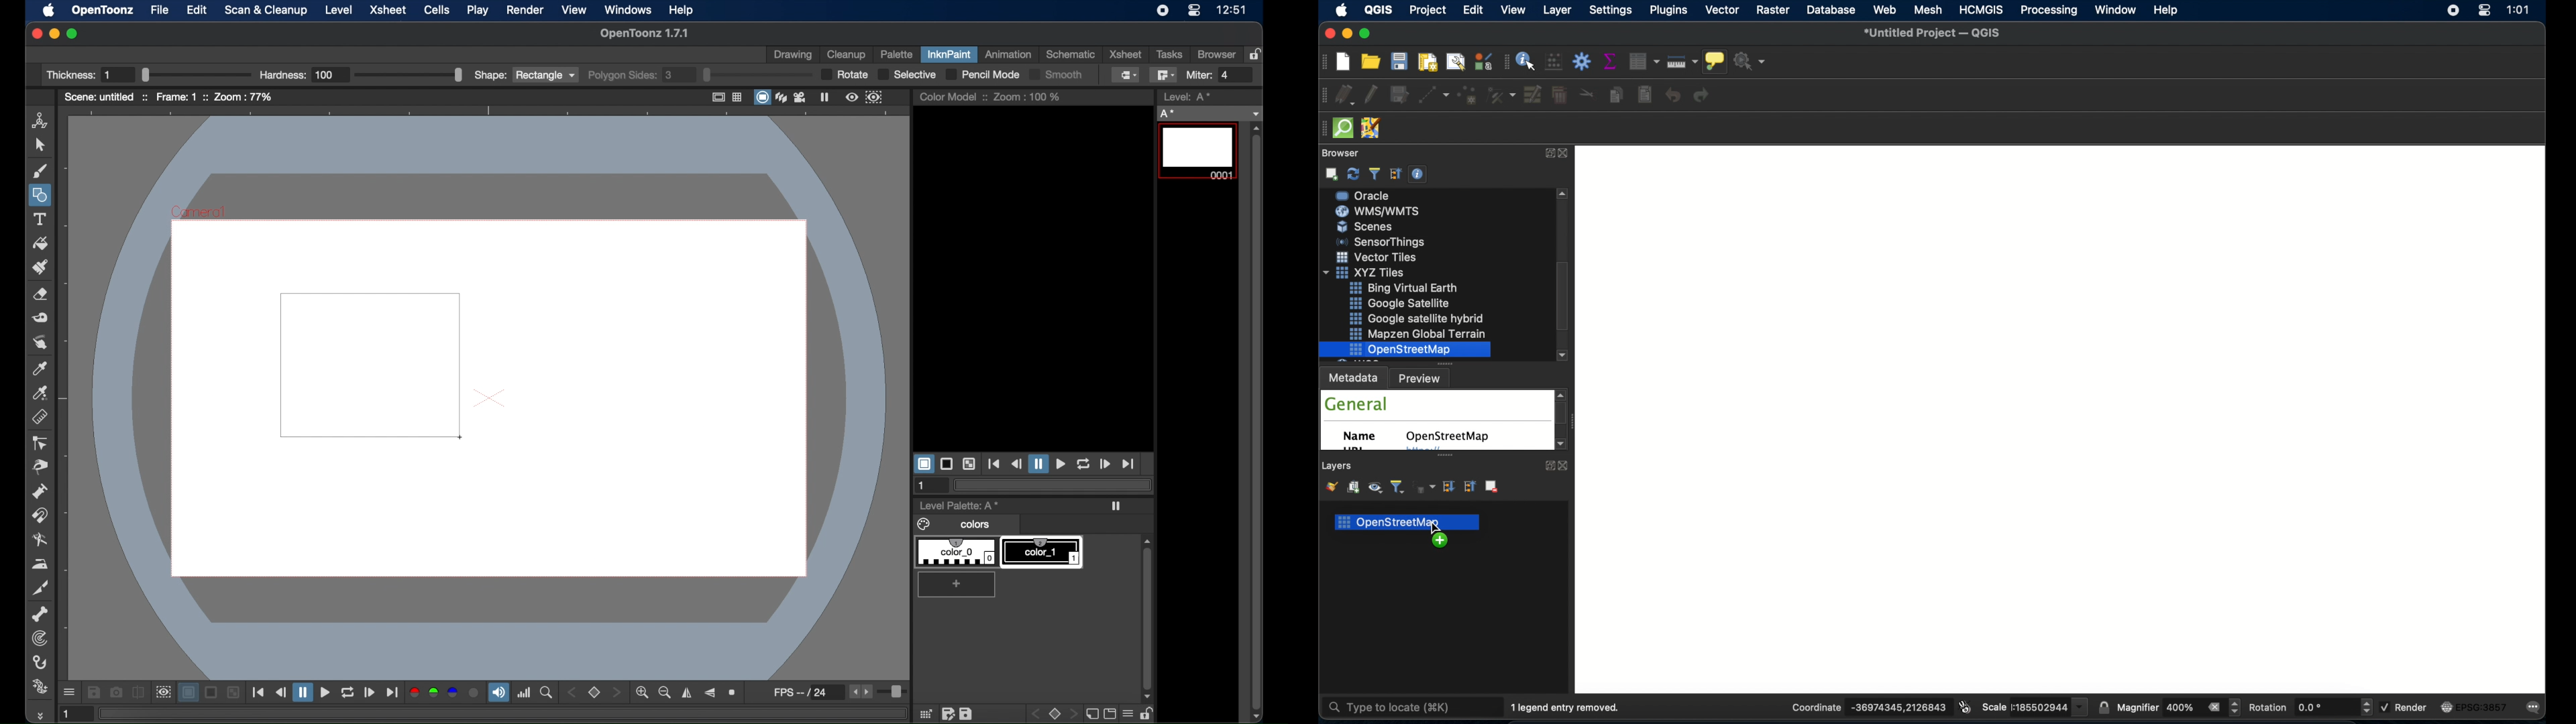  I want to click on QGIS, so click(1379, 9).